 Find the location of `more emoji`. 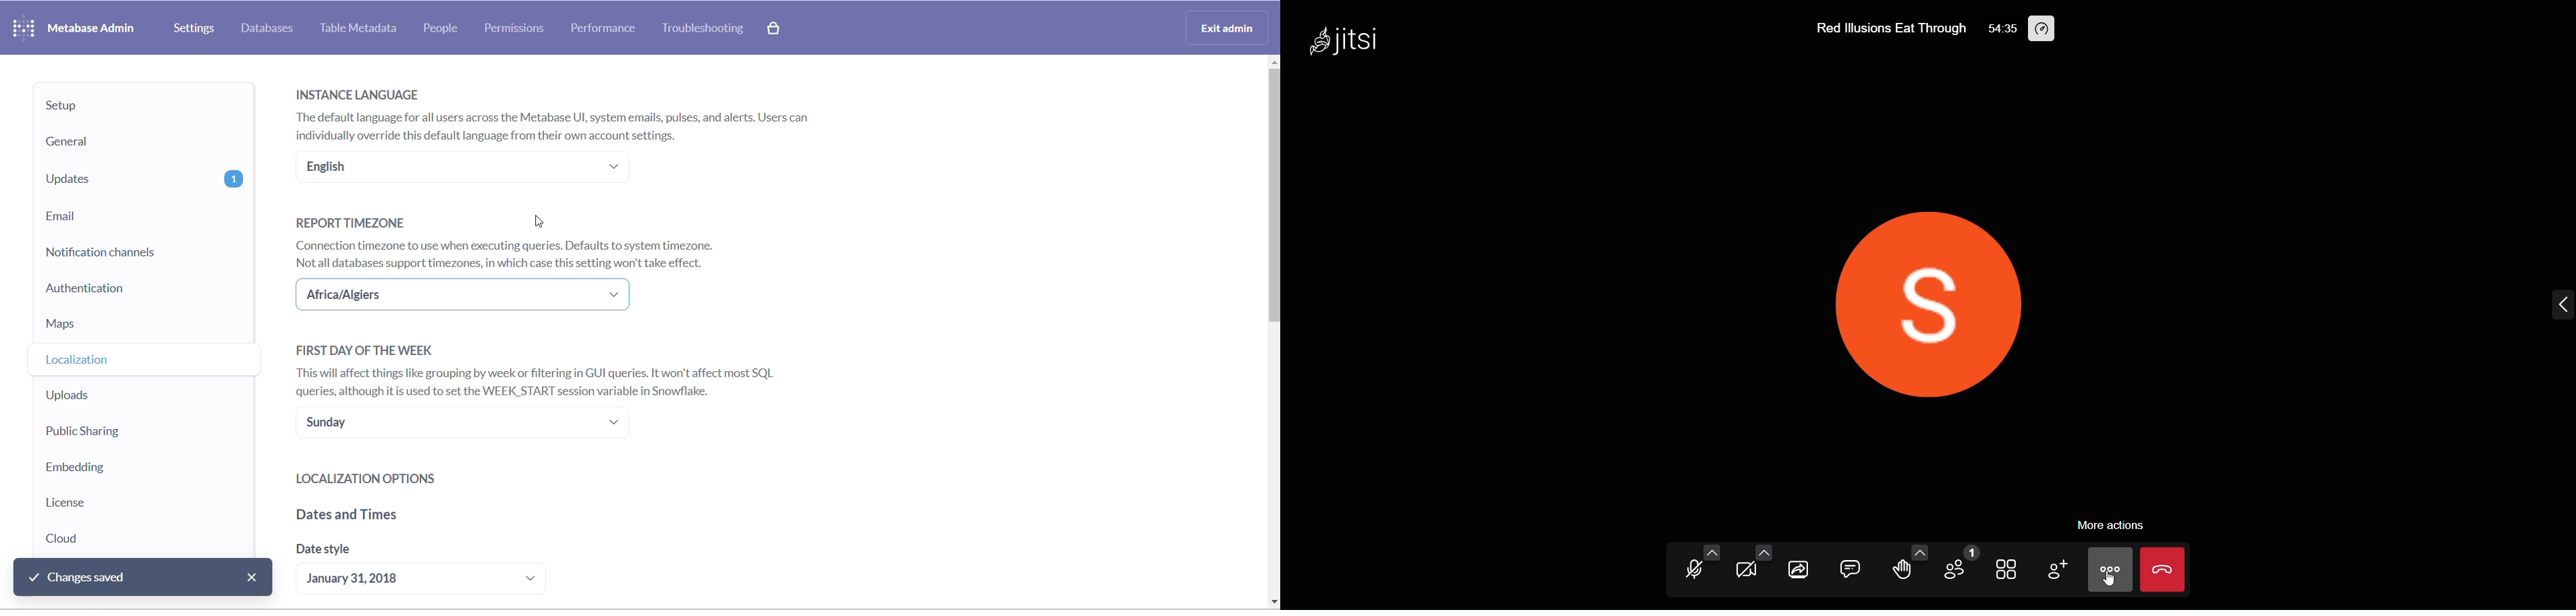

more emoji is located at coordinates (1921, 551).